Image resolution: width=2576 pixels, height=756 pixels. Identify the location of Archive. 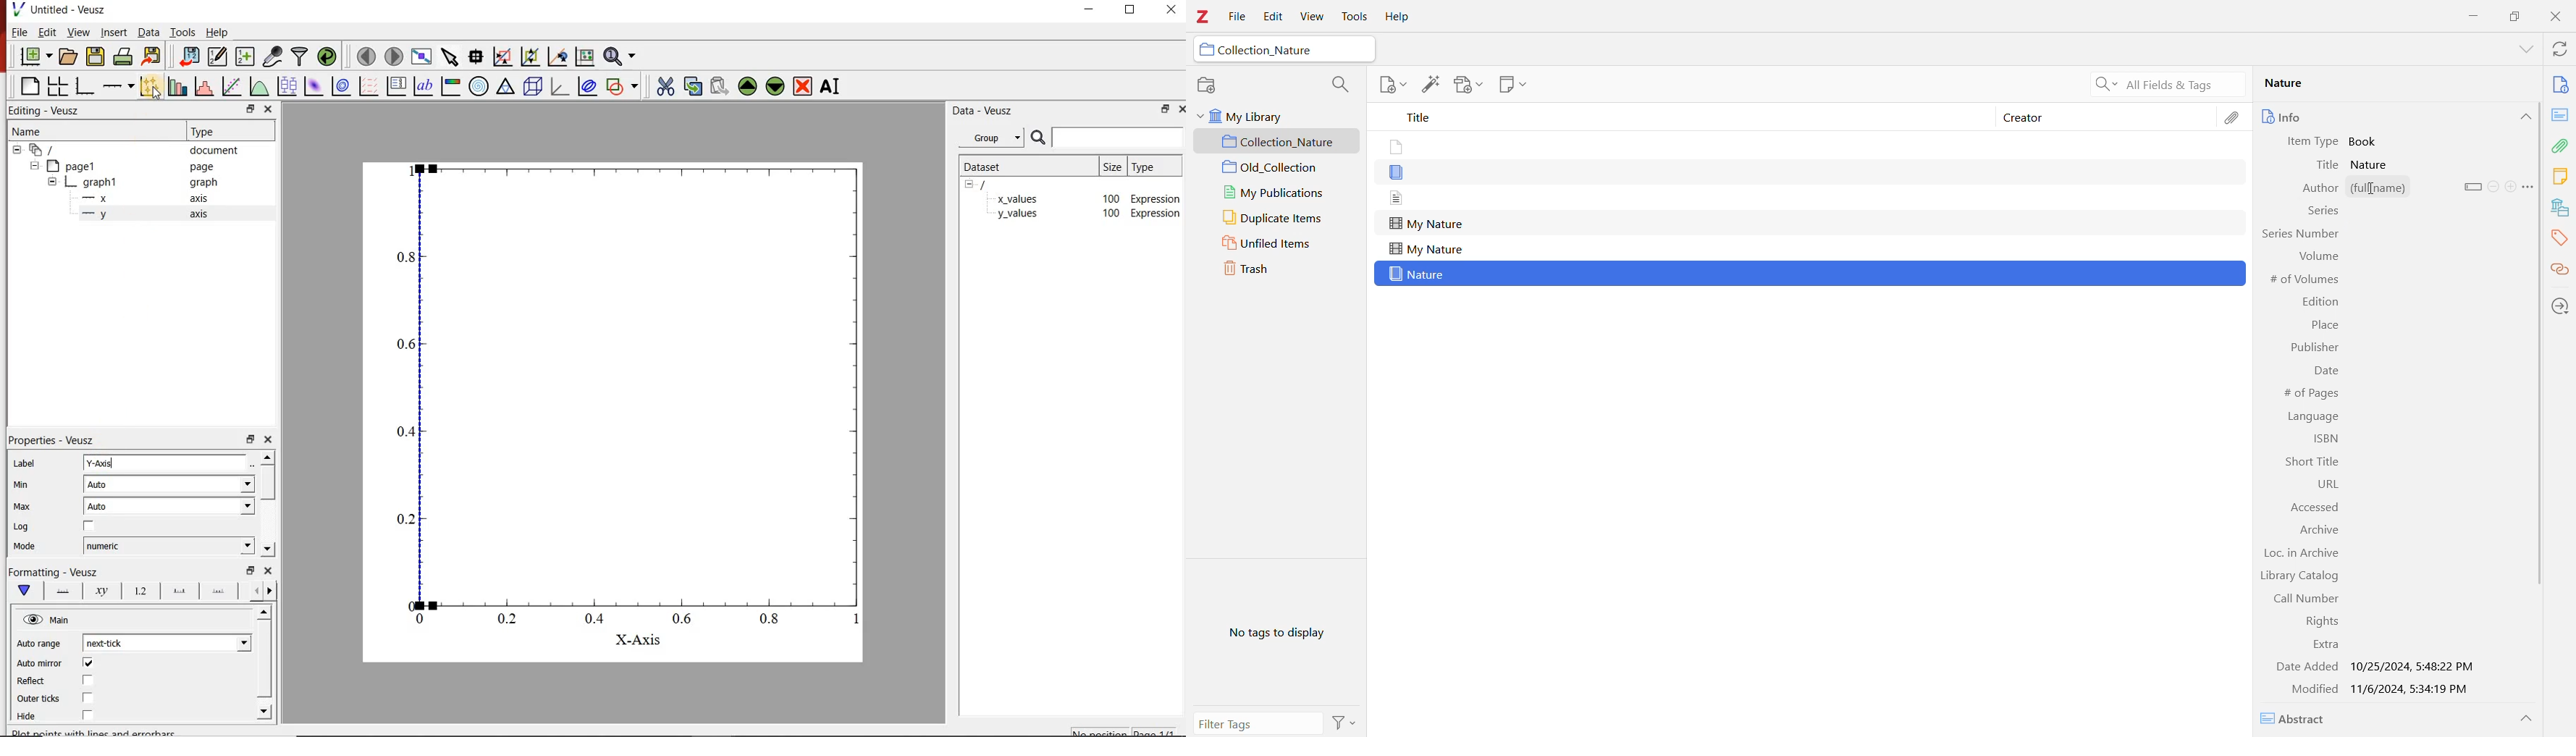
(2320, 531).